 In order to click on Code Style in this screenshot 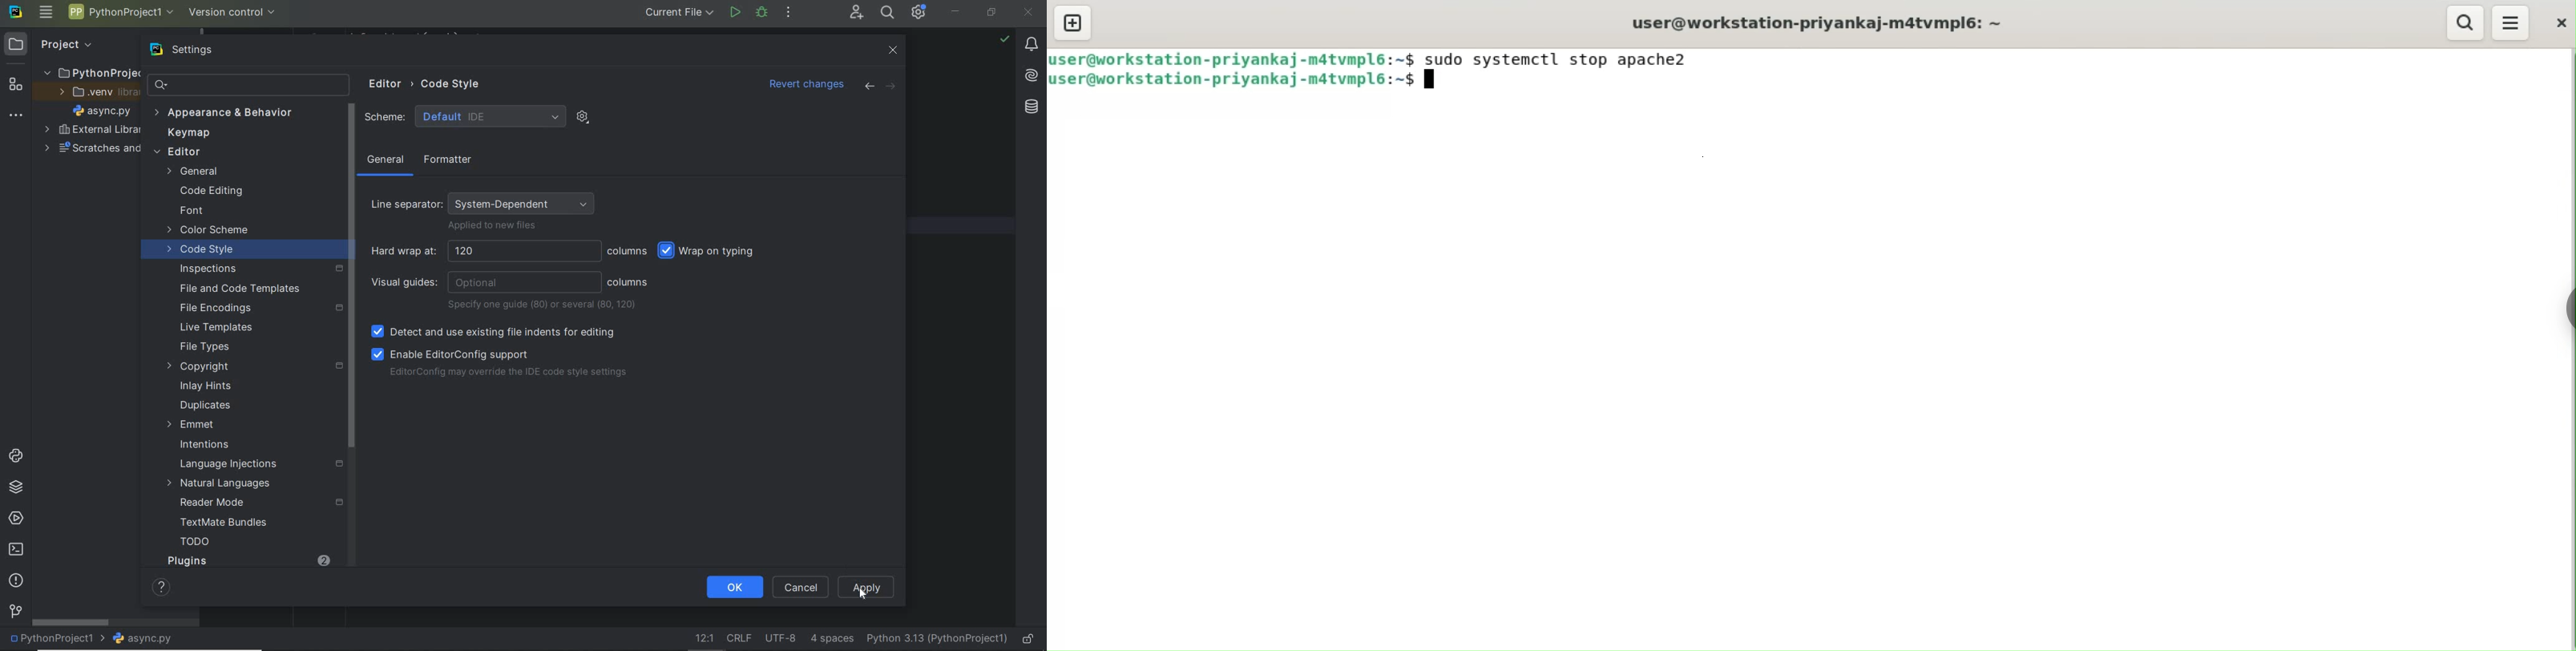, I will do `click(453, 83)`.